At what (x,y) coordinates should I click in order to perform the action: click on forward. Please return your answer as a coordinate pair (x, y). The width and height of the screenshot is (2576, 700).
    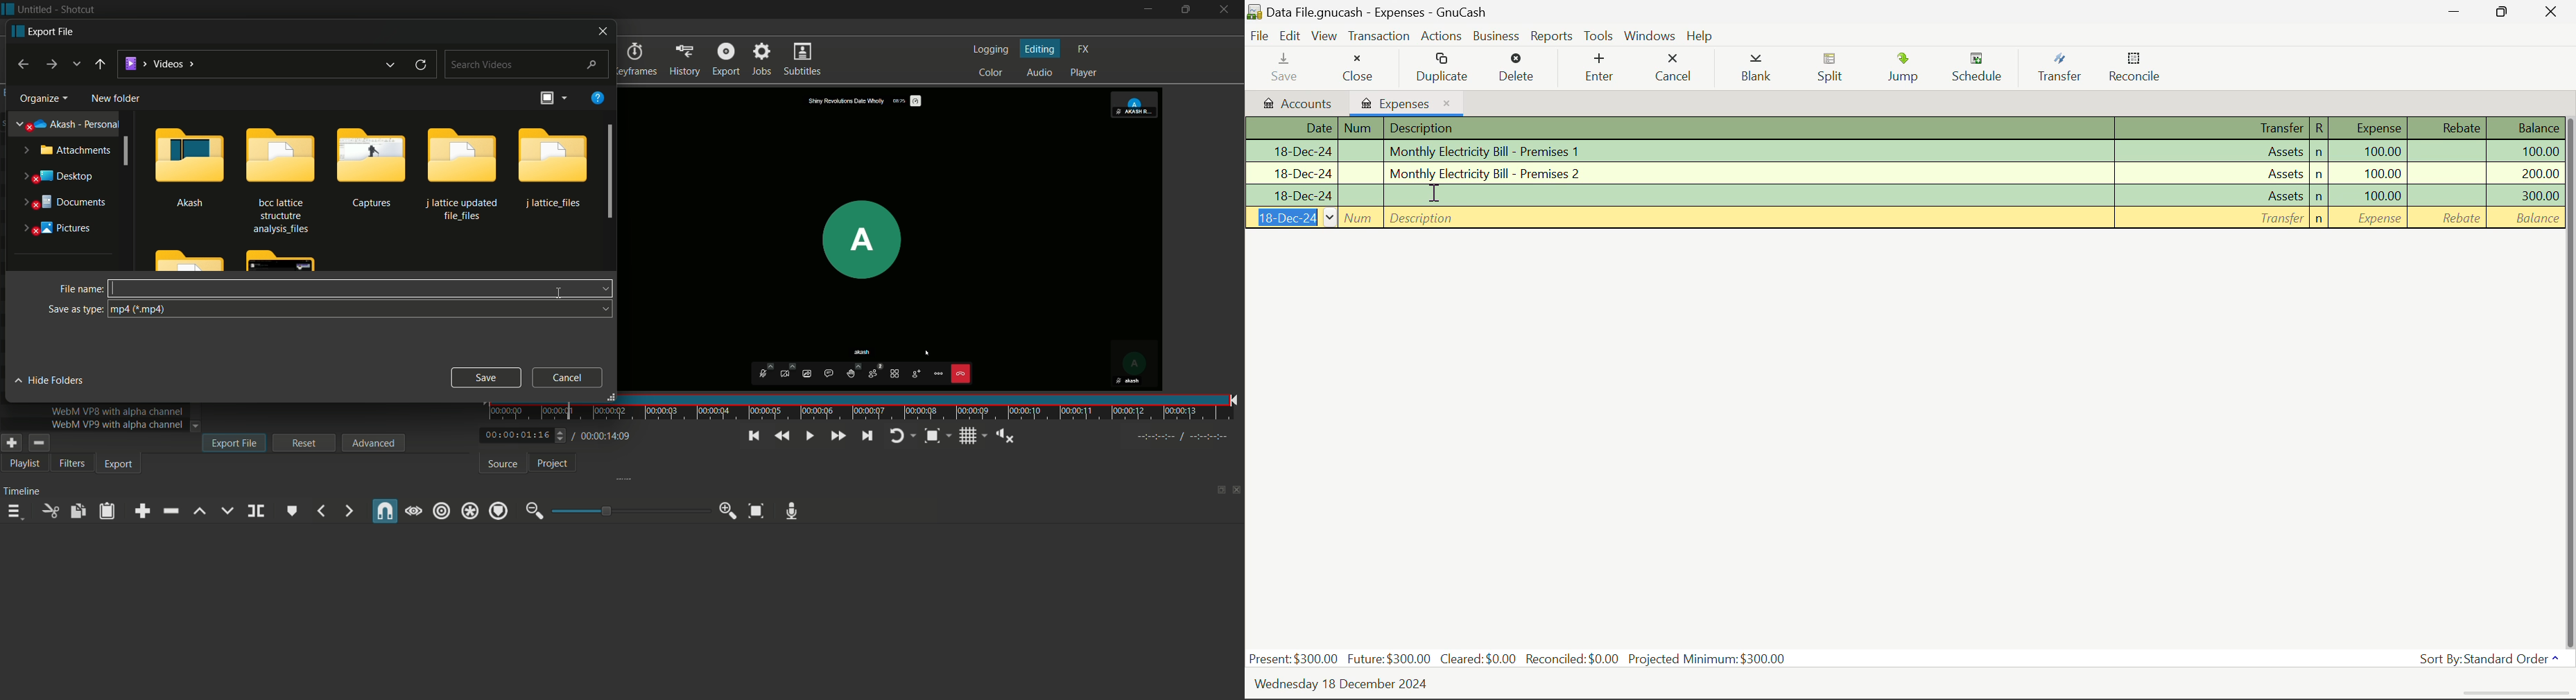
    Looking at the image, I should click on (50, 64).